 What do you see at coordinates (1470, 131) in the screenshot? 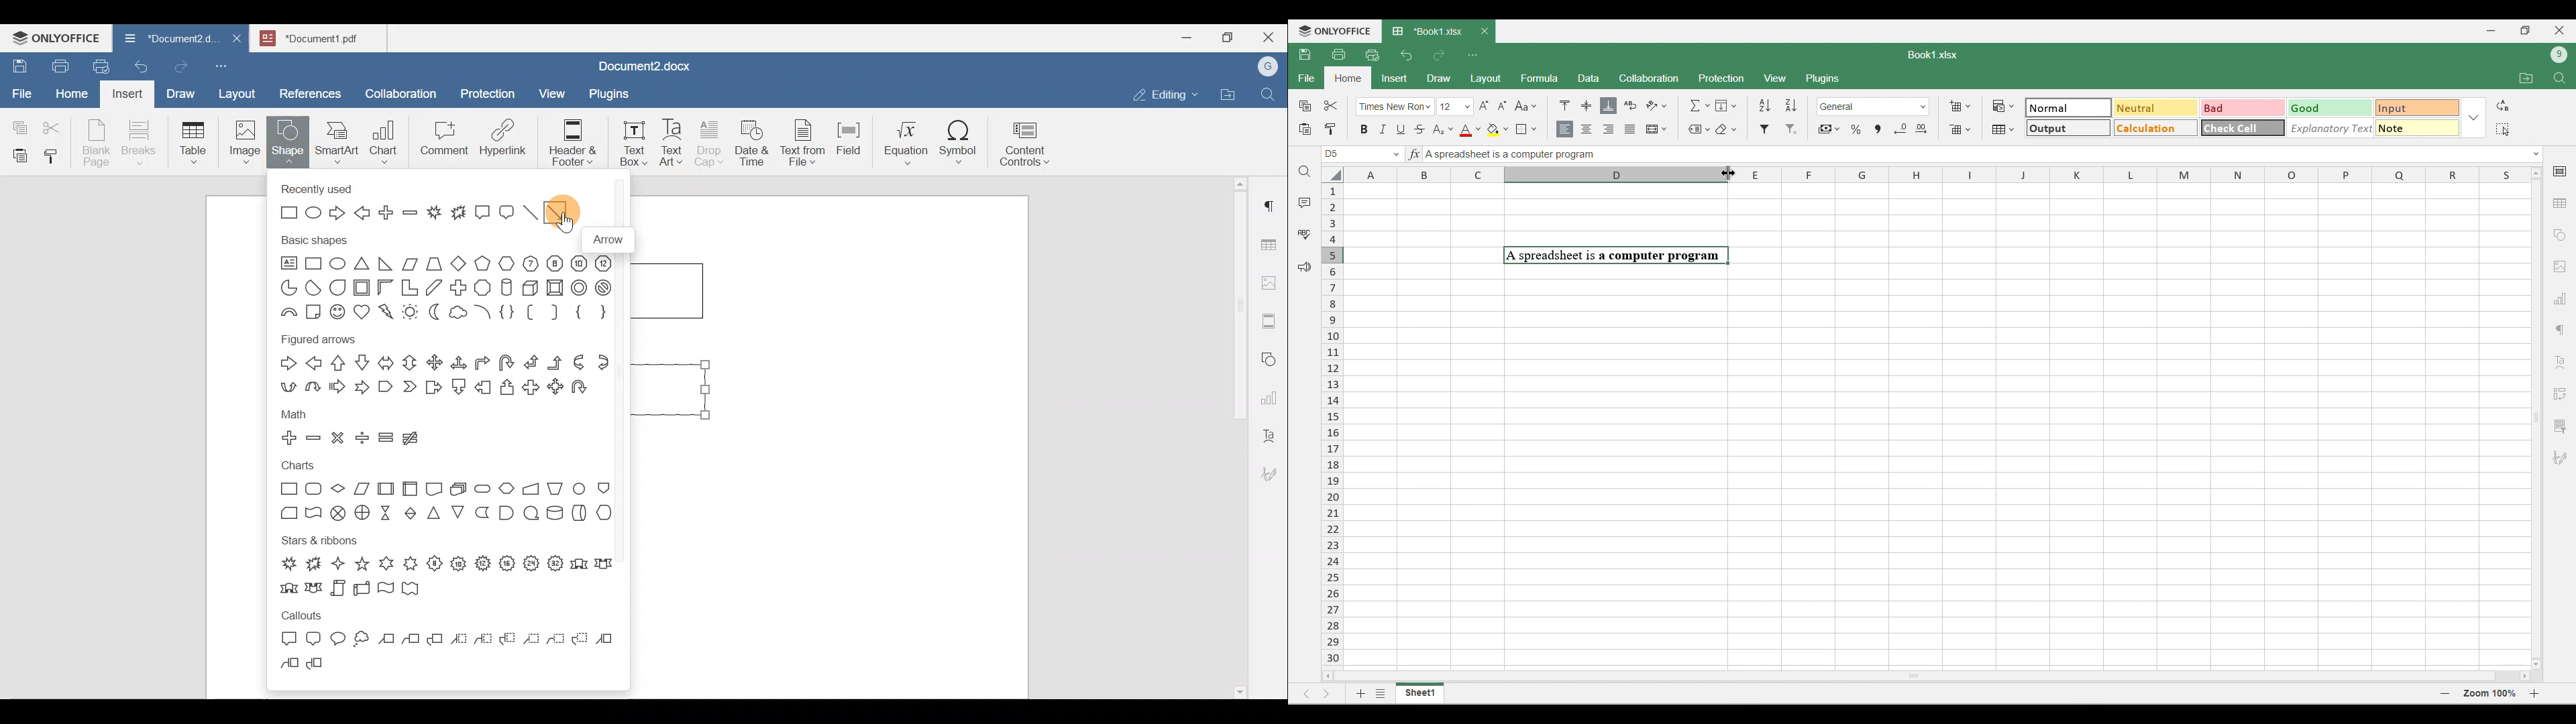
I see `Text color` at bounding box center [1470, 131].